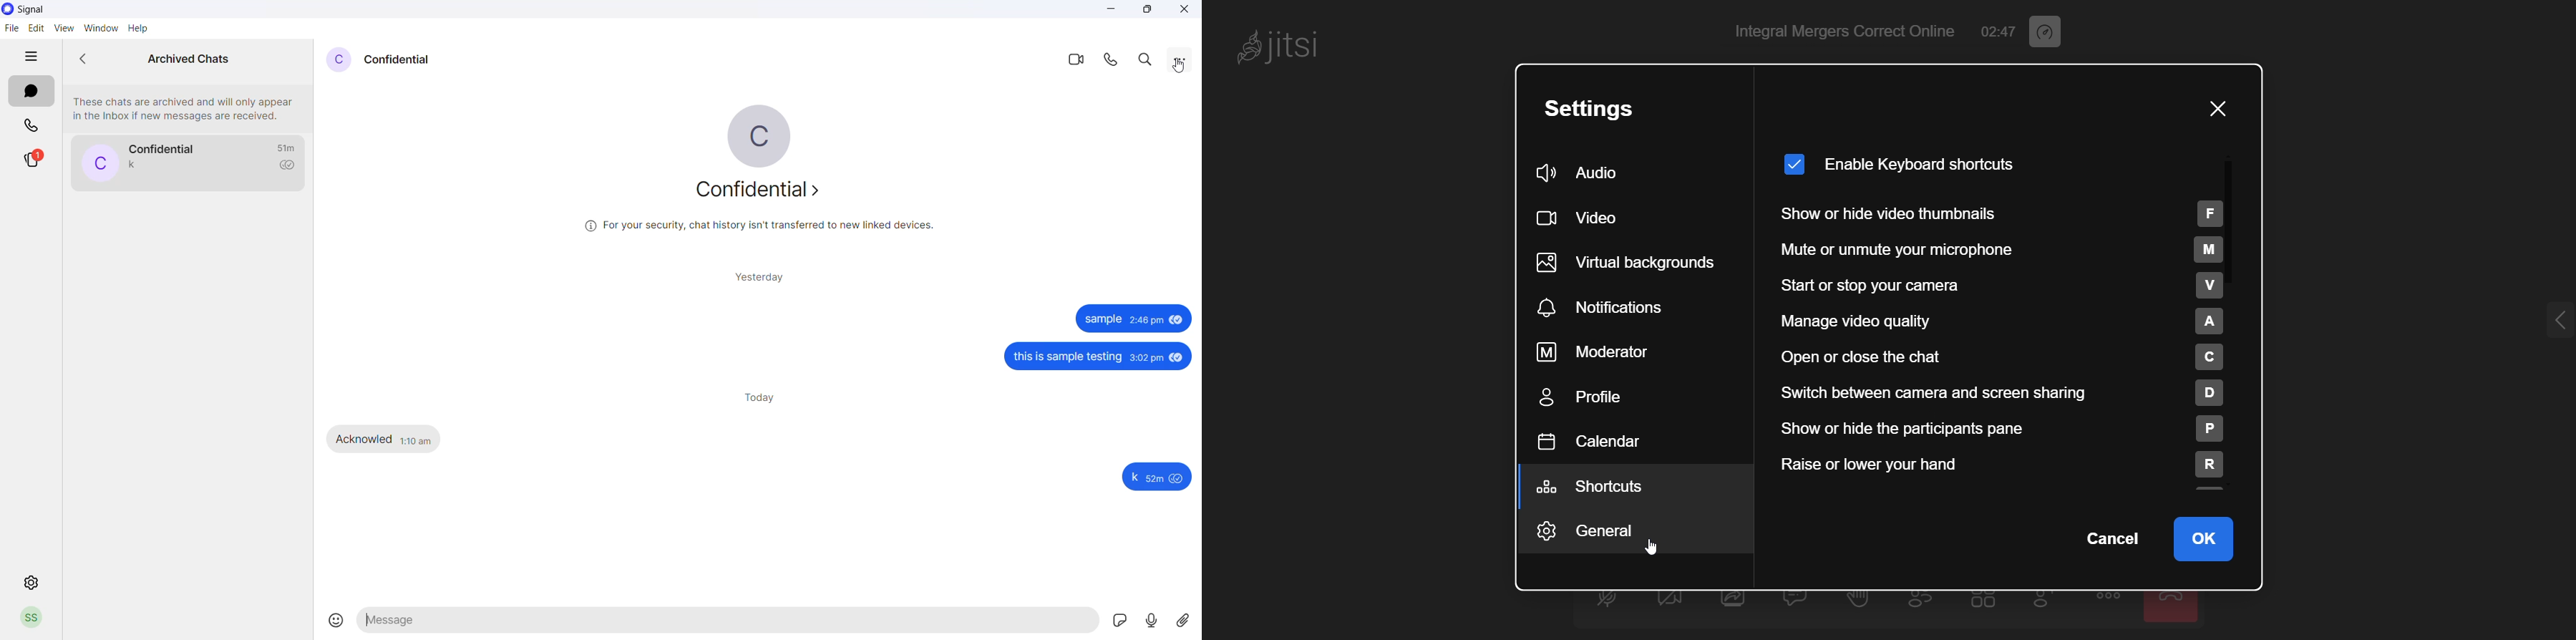 The image size is (2576, 644). Describe the element at coordinates (1591, 400) in the screenshot. I see `profile` at that location.